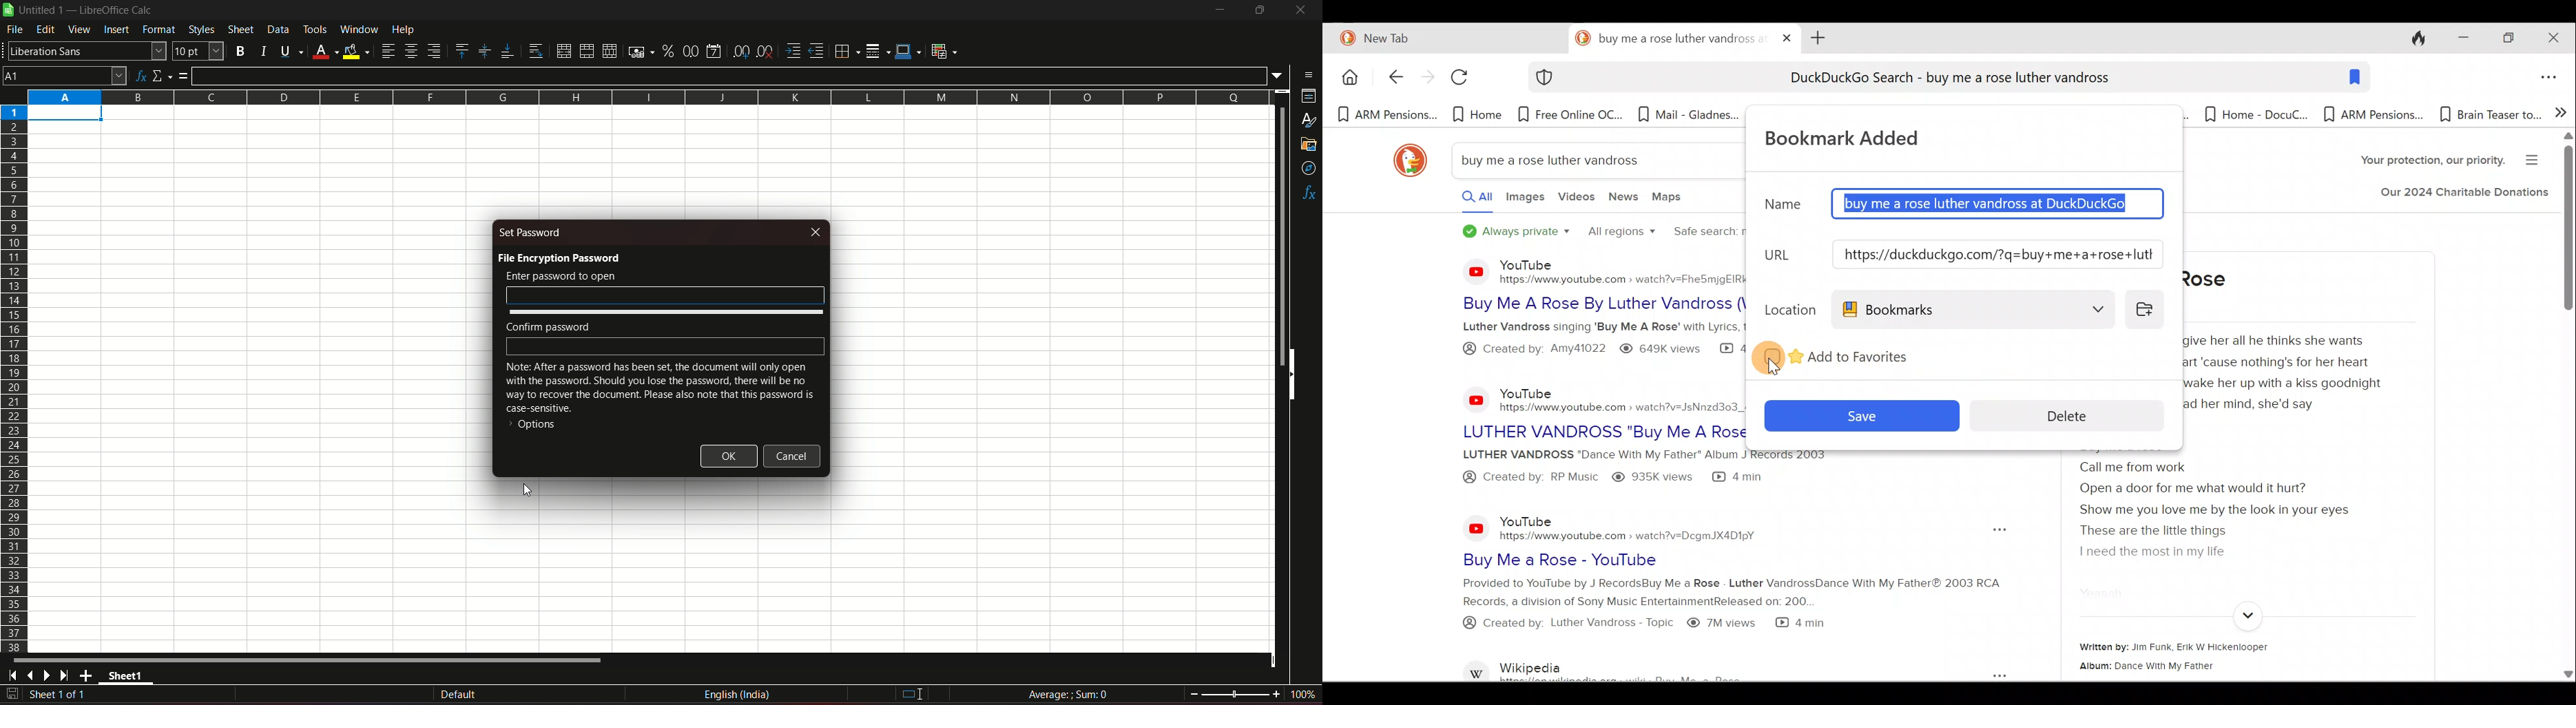 The height and width of the screenshot is (728, 2576). What do you see at coordinates (1999, 255) in the screenshot?
I see `https://duckduckgo.com/?q=buy+me+a+rose+lutt` at bounding box center [1999, 255].